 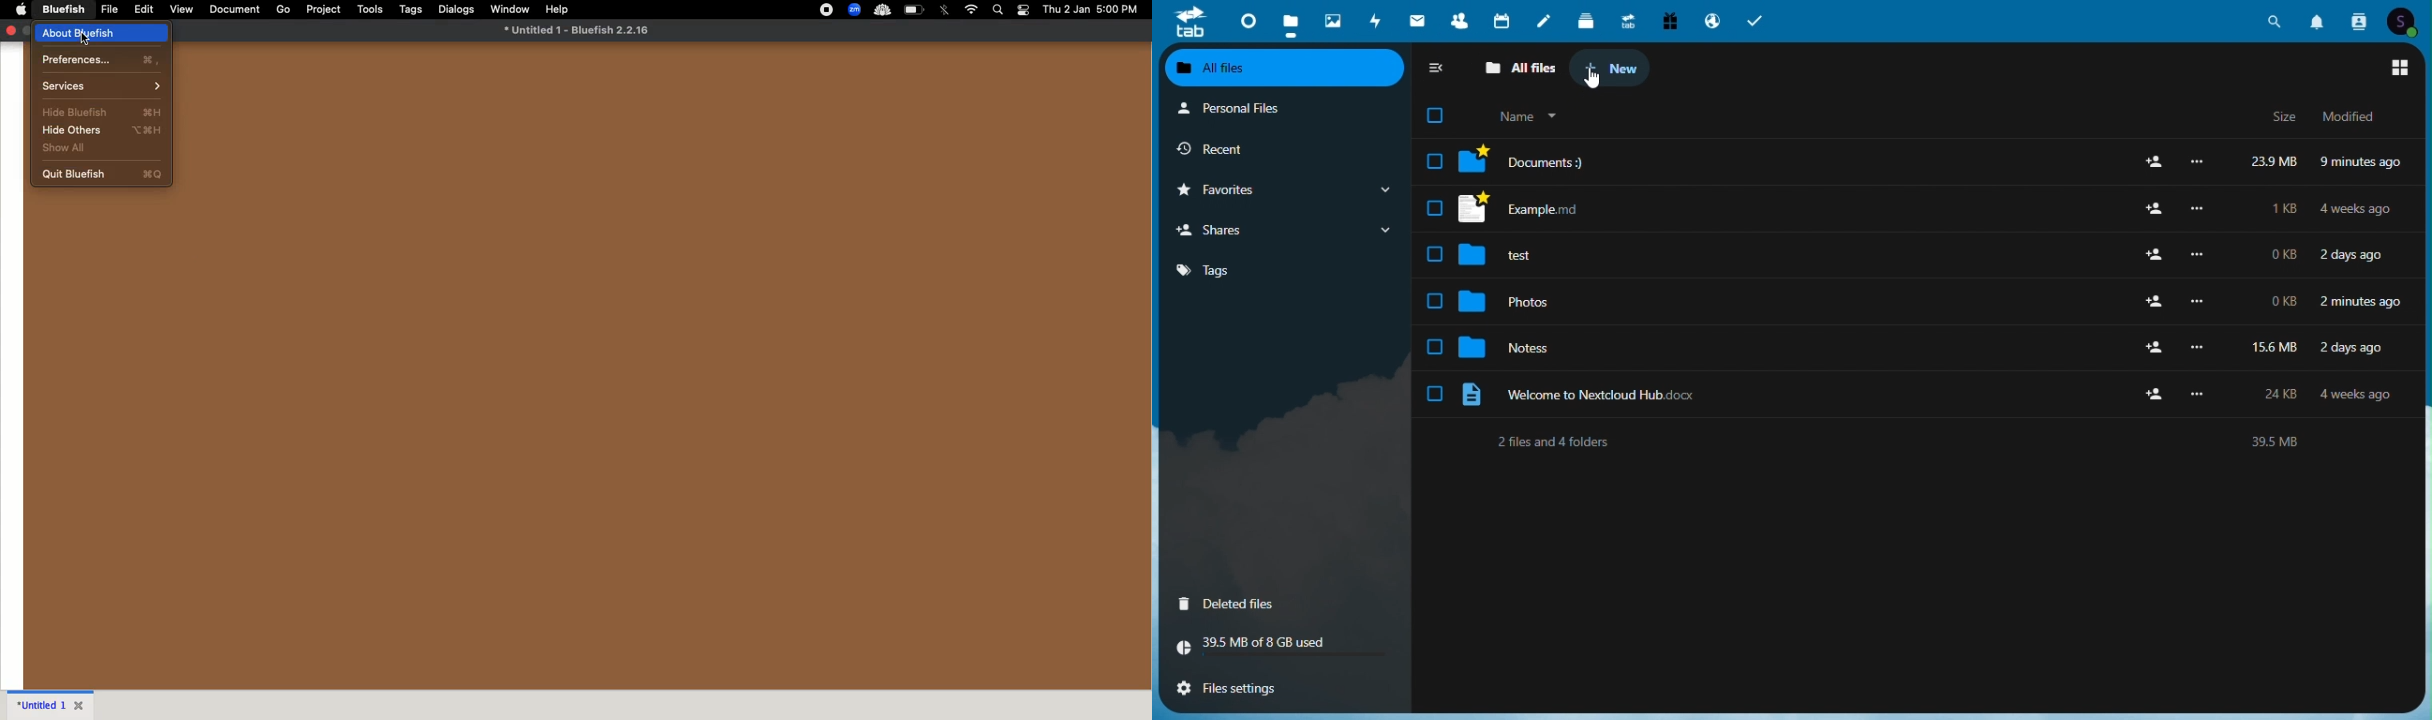 I want to click on all files, so click(x=1283, y=68).